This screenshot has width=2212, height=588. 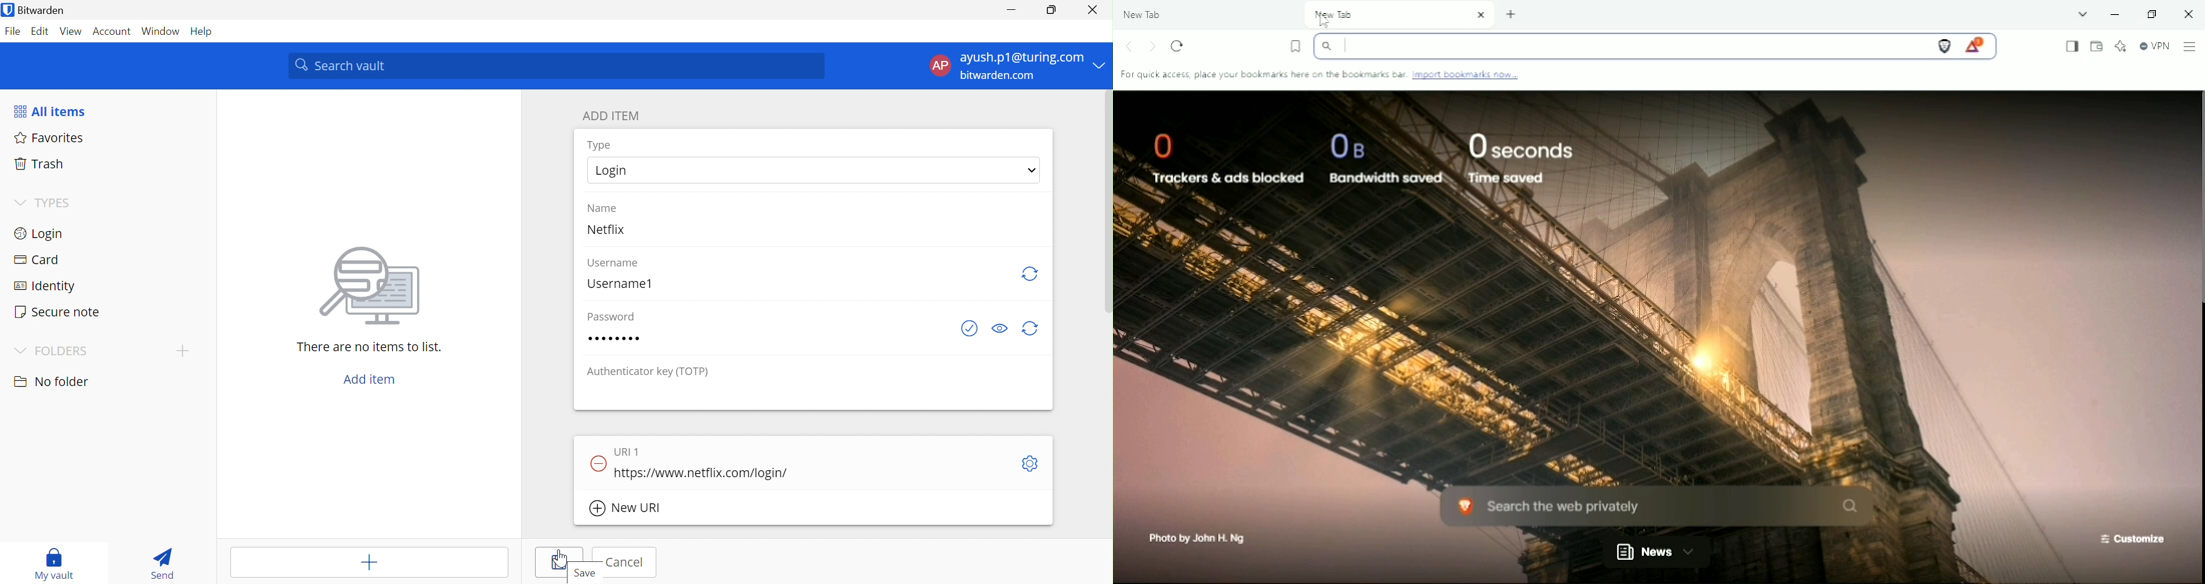 What do you see at coordinates (110, 31) in the screenshot?
I see `Account` at bounding box center [110, 31].